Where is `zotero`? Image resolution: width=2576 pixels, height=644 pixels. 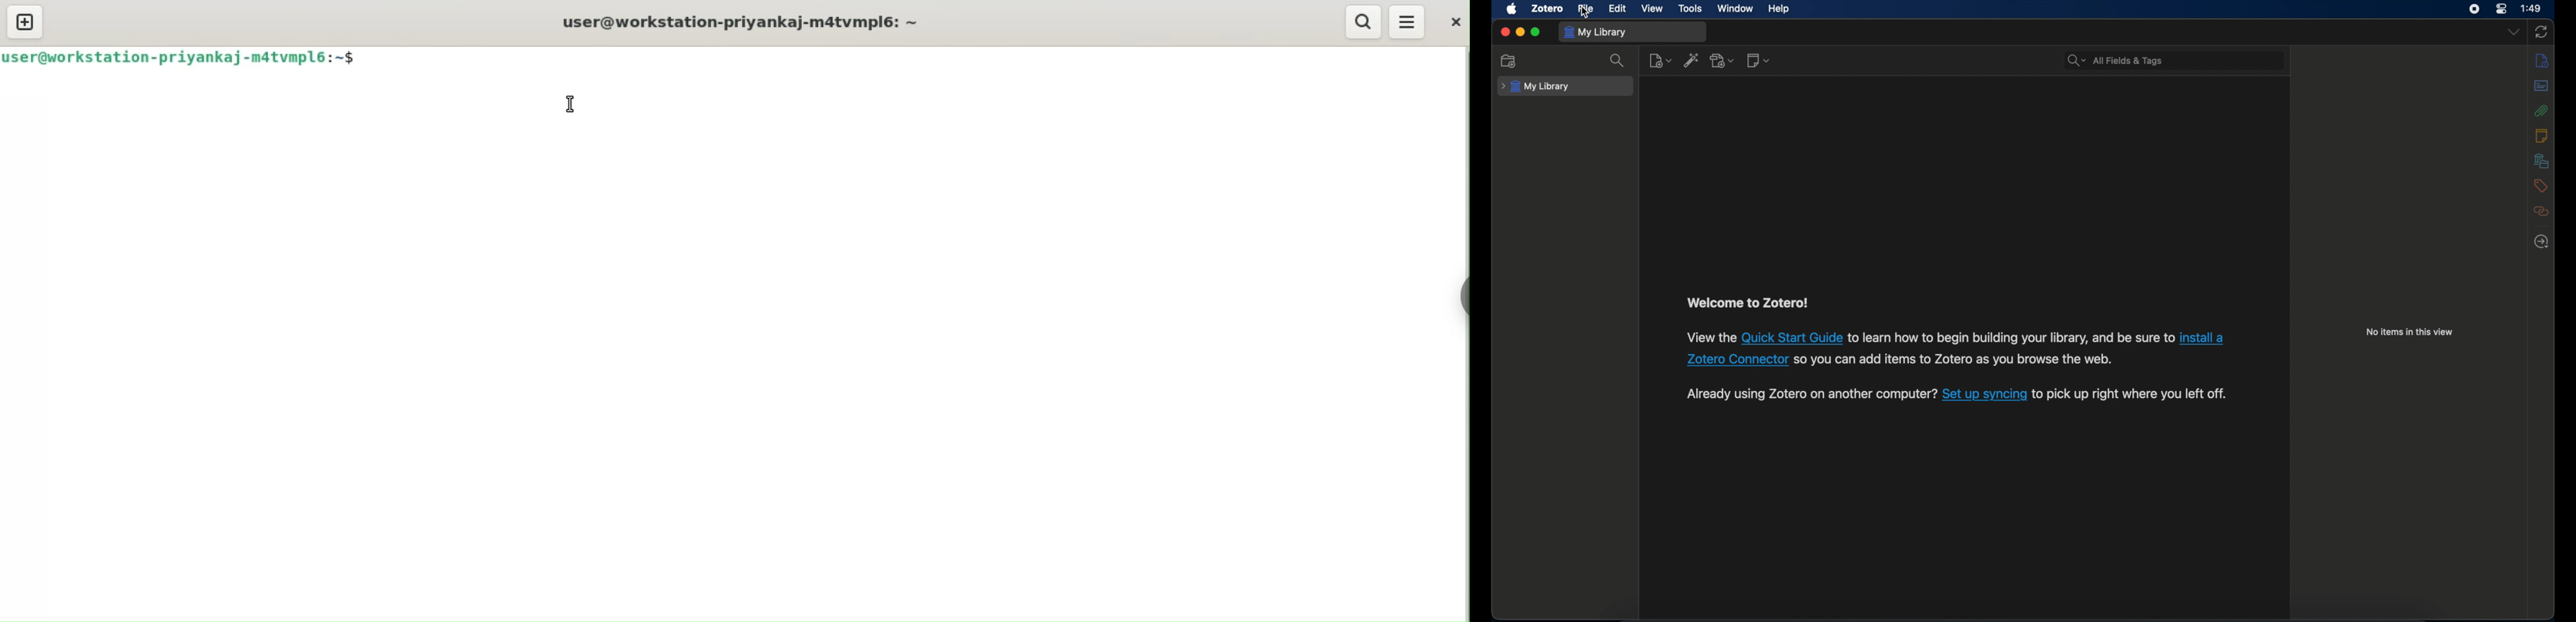 zotero is located at coordinates (1546, 9).